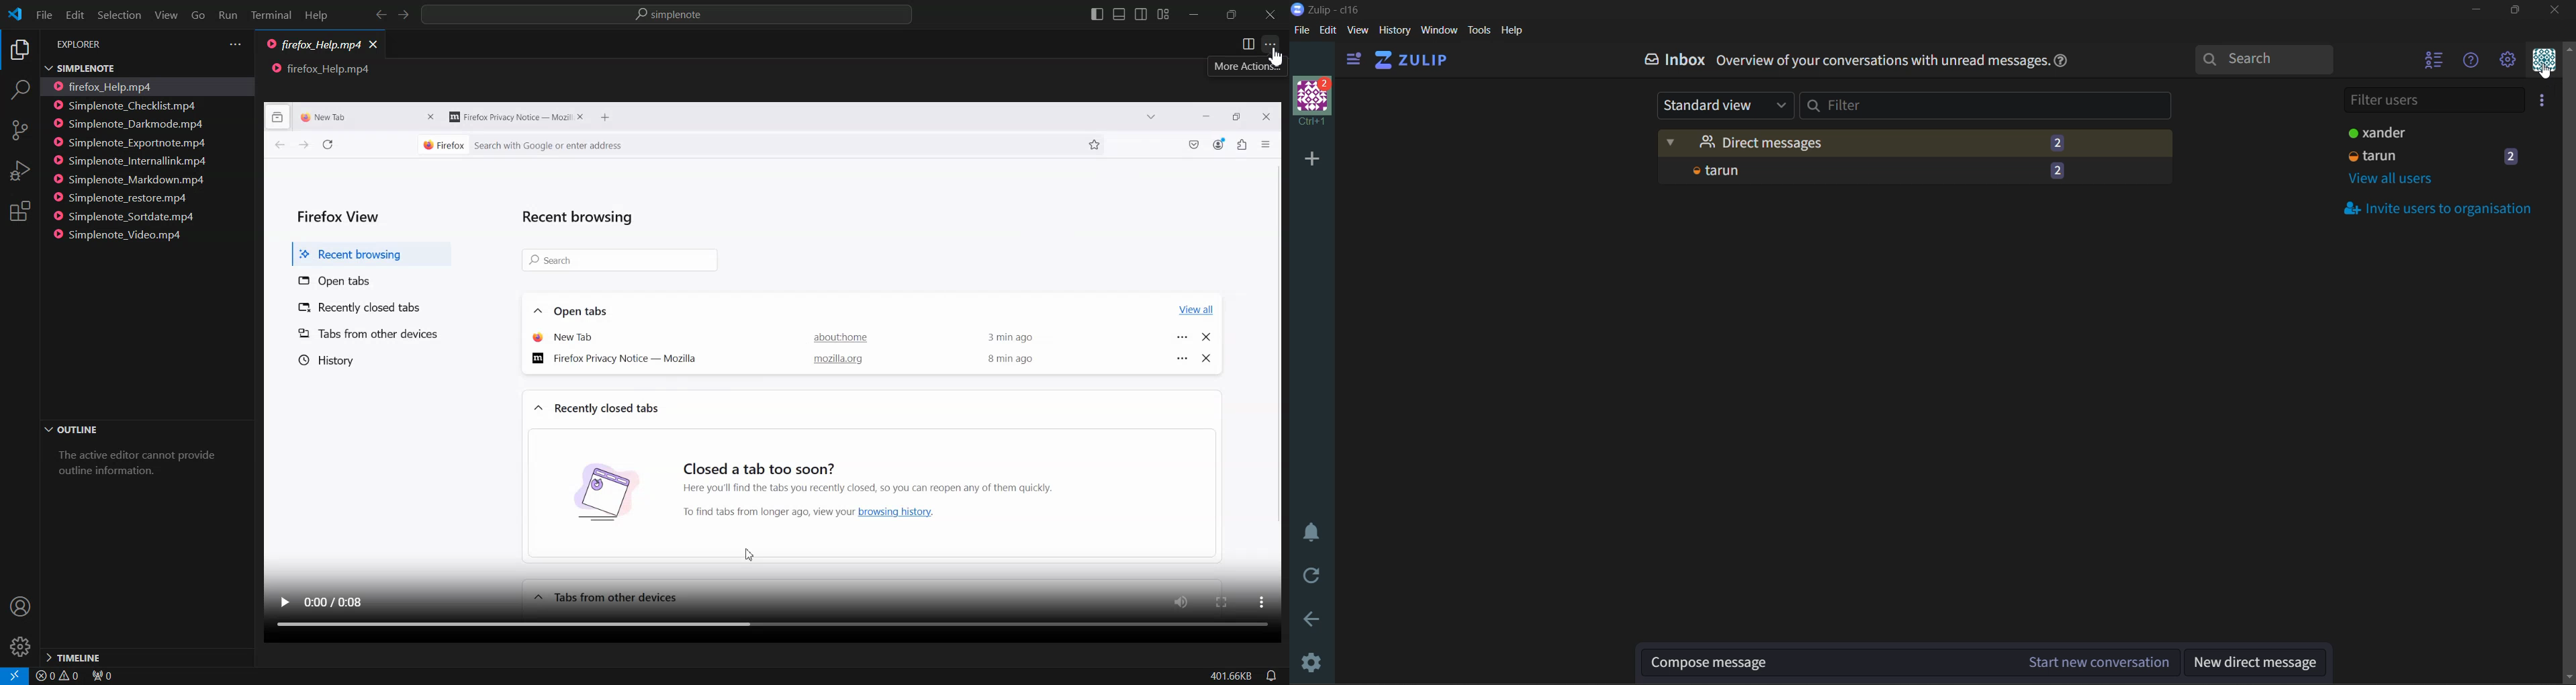  Describe the element at coordinates (1311, 576) in the screenshot. I see `reload` at that location.